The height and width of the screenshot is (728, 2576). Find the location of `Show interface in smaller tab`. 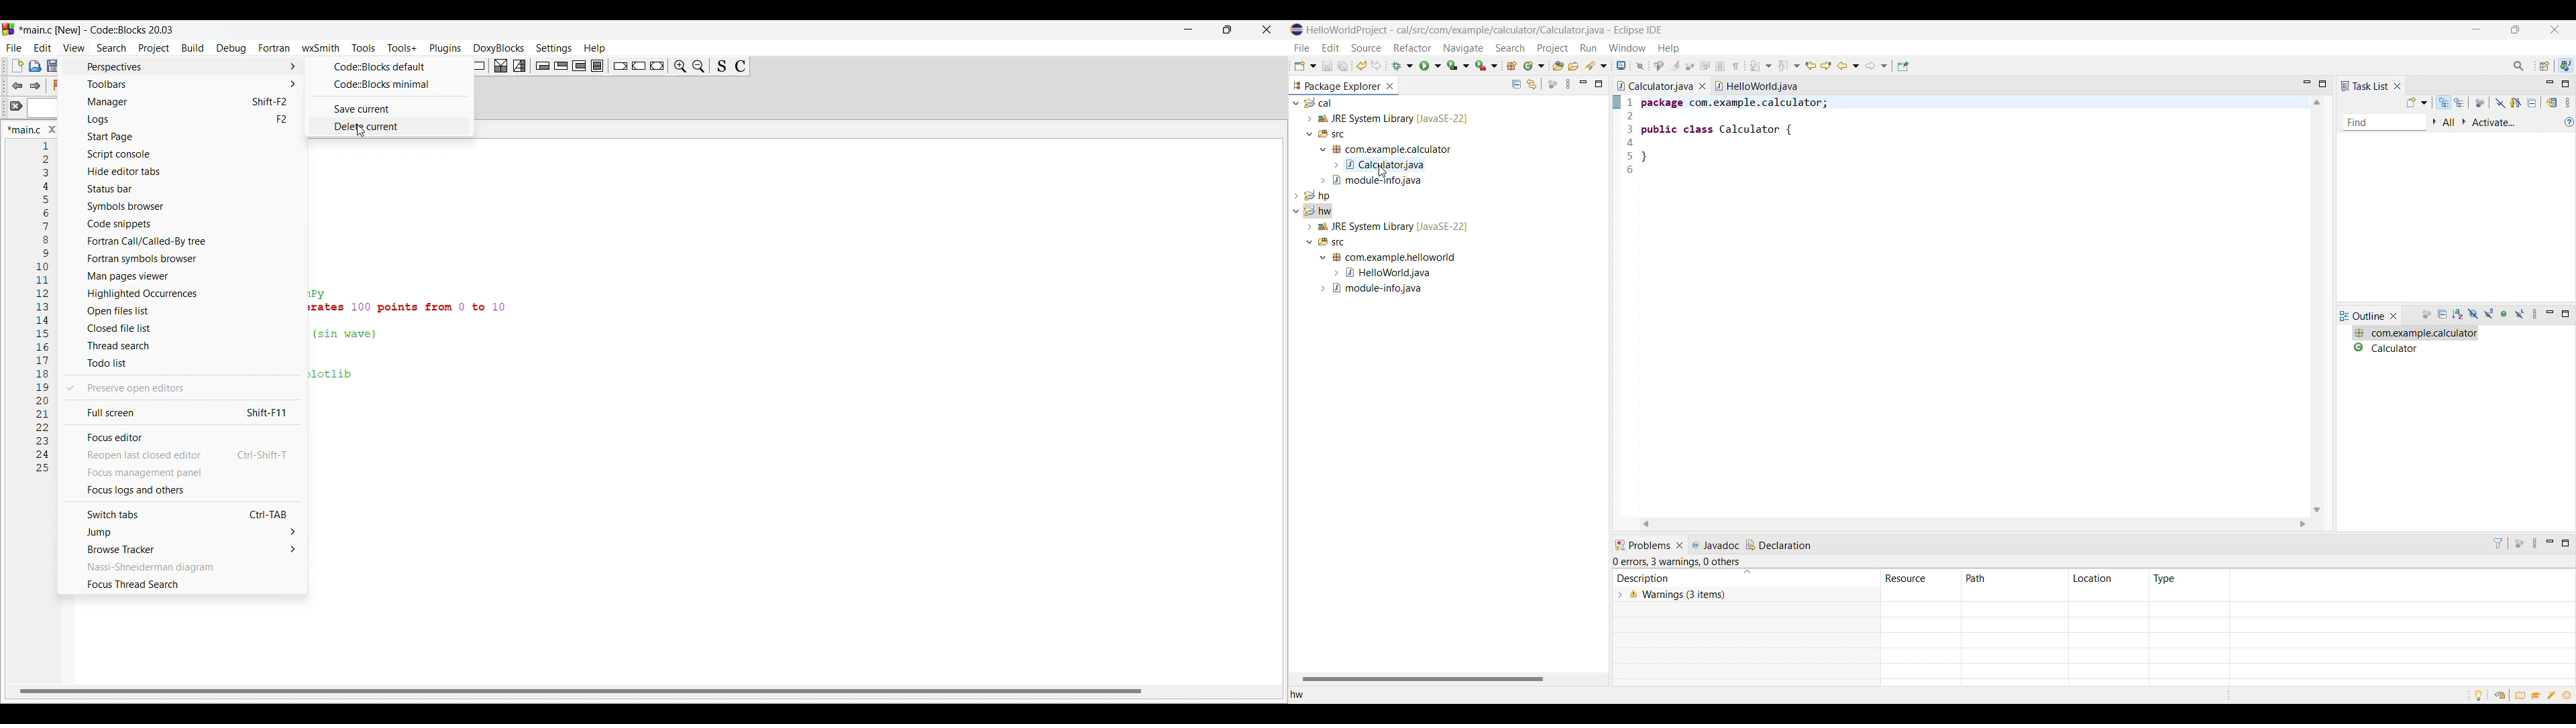

Show interface in smaller tab is located at coordinates (2516, 29).